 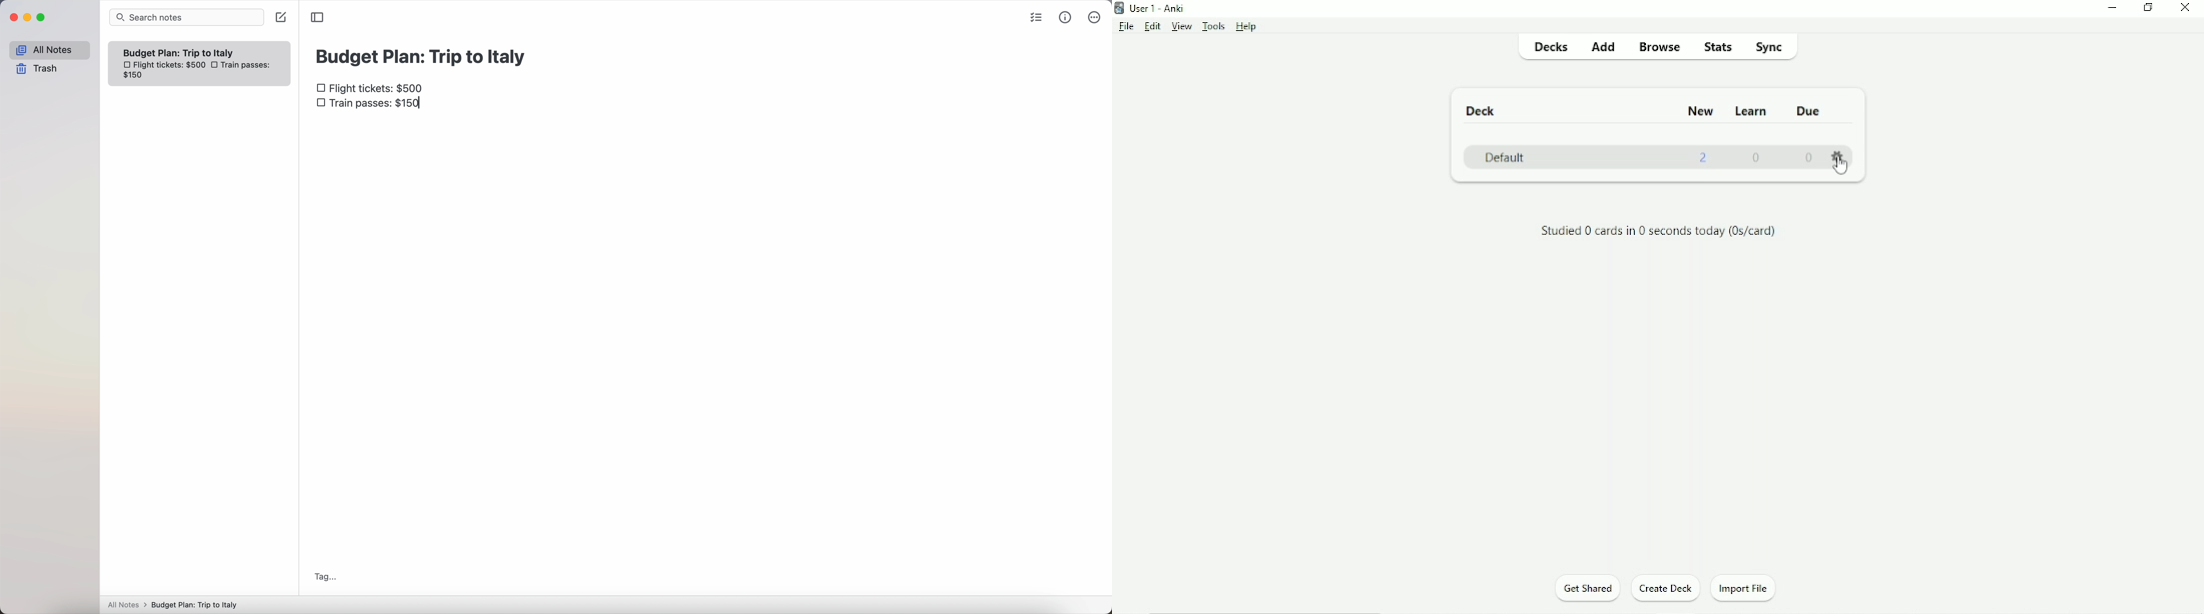 What do you see at coordinates (1154, 7) in the screenshot?
I see `User 1 - Anki` at bounding box center [1154, 7].